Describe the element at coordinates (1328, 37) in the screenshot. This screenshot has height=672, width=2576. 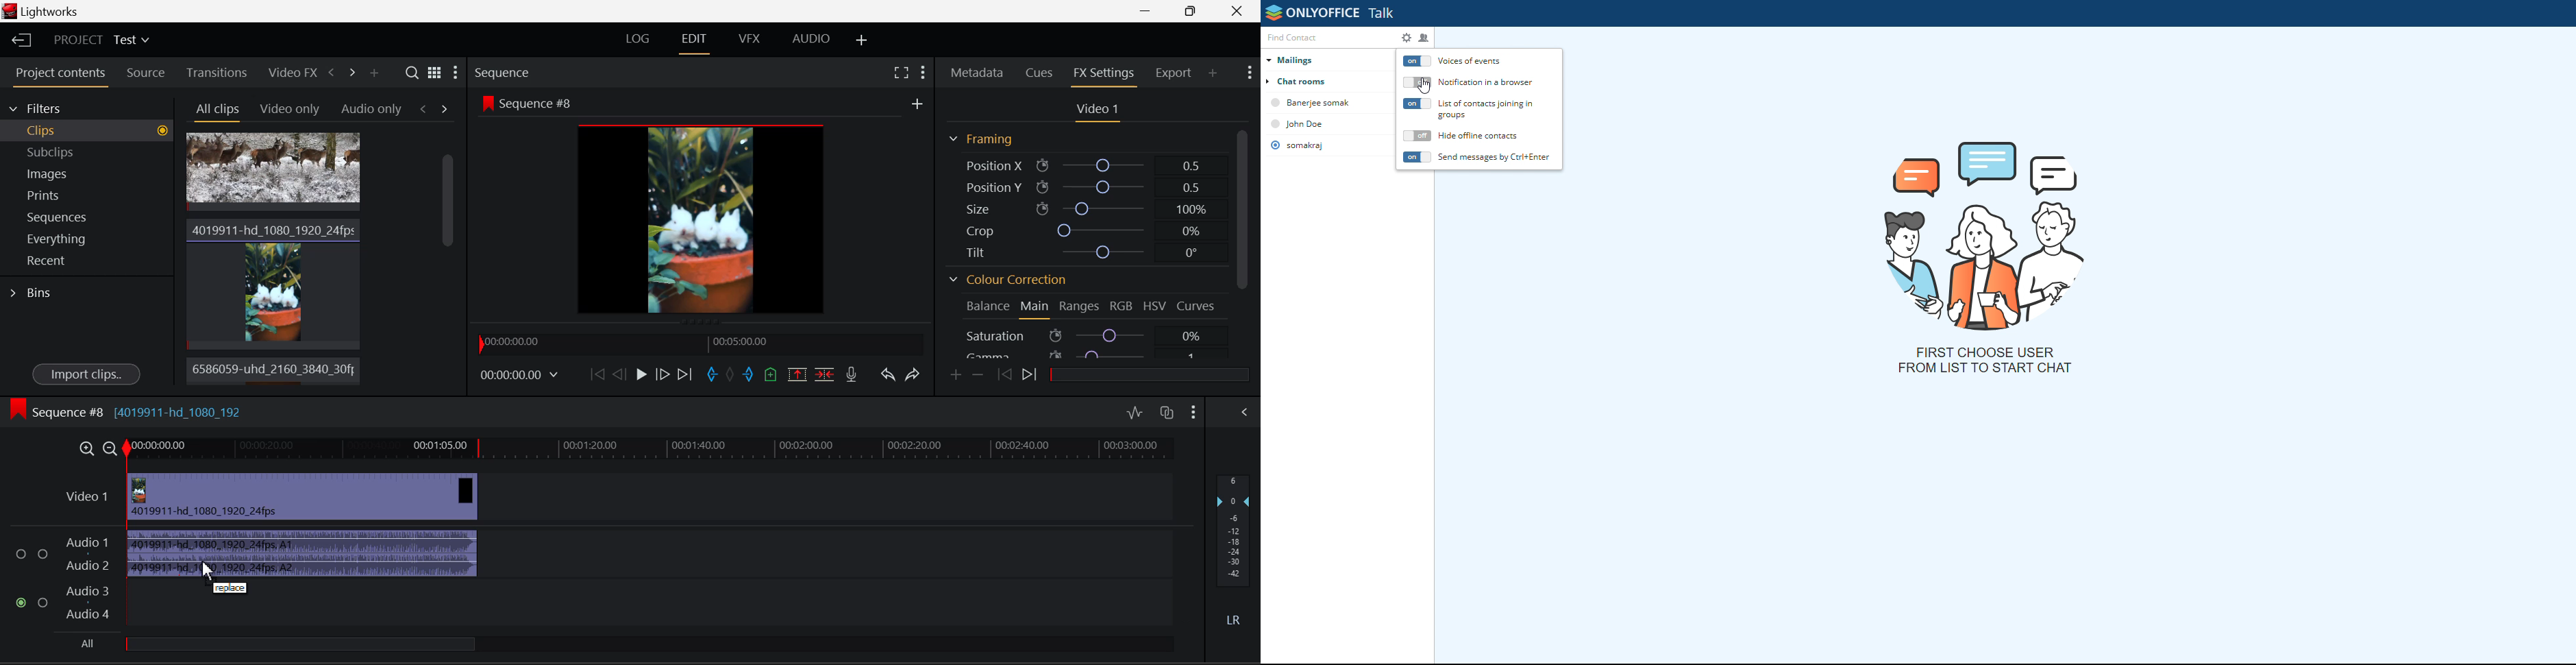
I see `find contact` at that location.